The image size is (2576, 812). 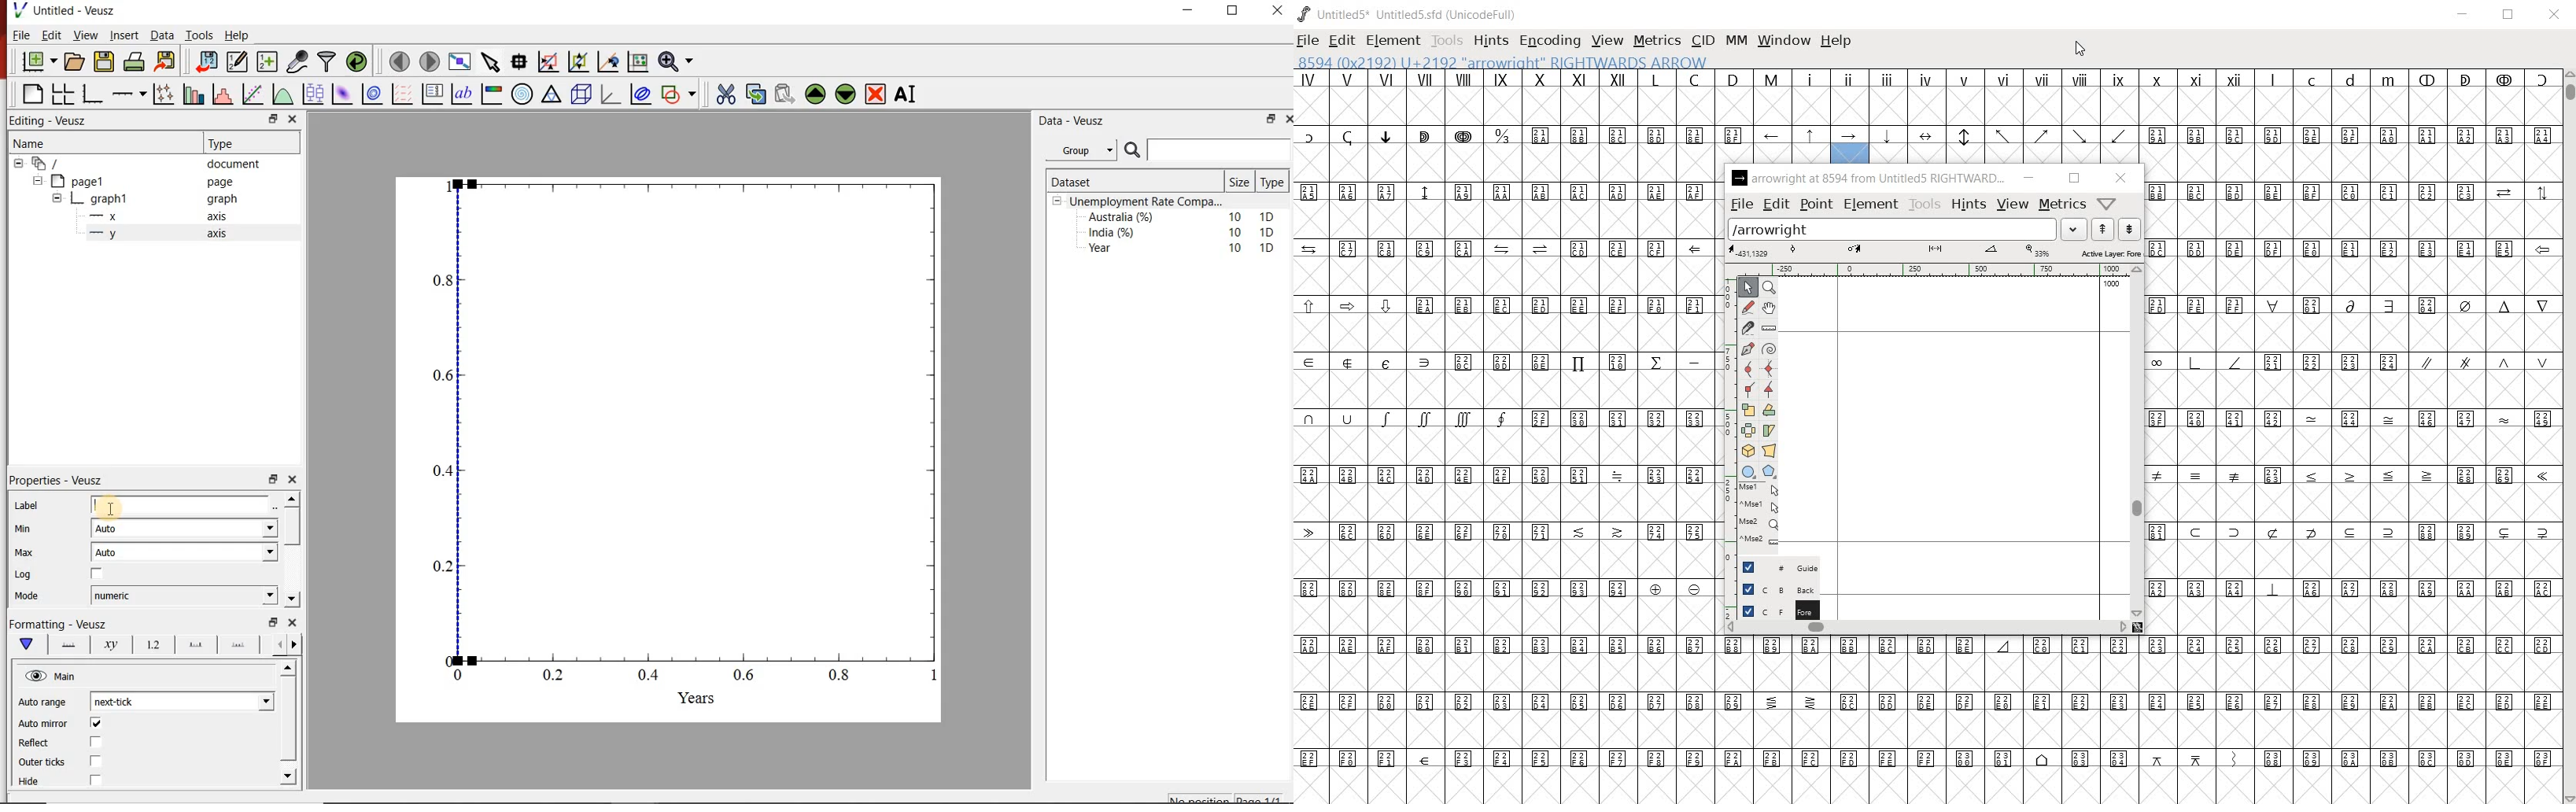 What do you see at coordinates (293, 119) in the screenshot?
I see `close` at bounding box center [293, 119].